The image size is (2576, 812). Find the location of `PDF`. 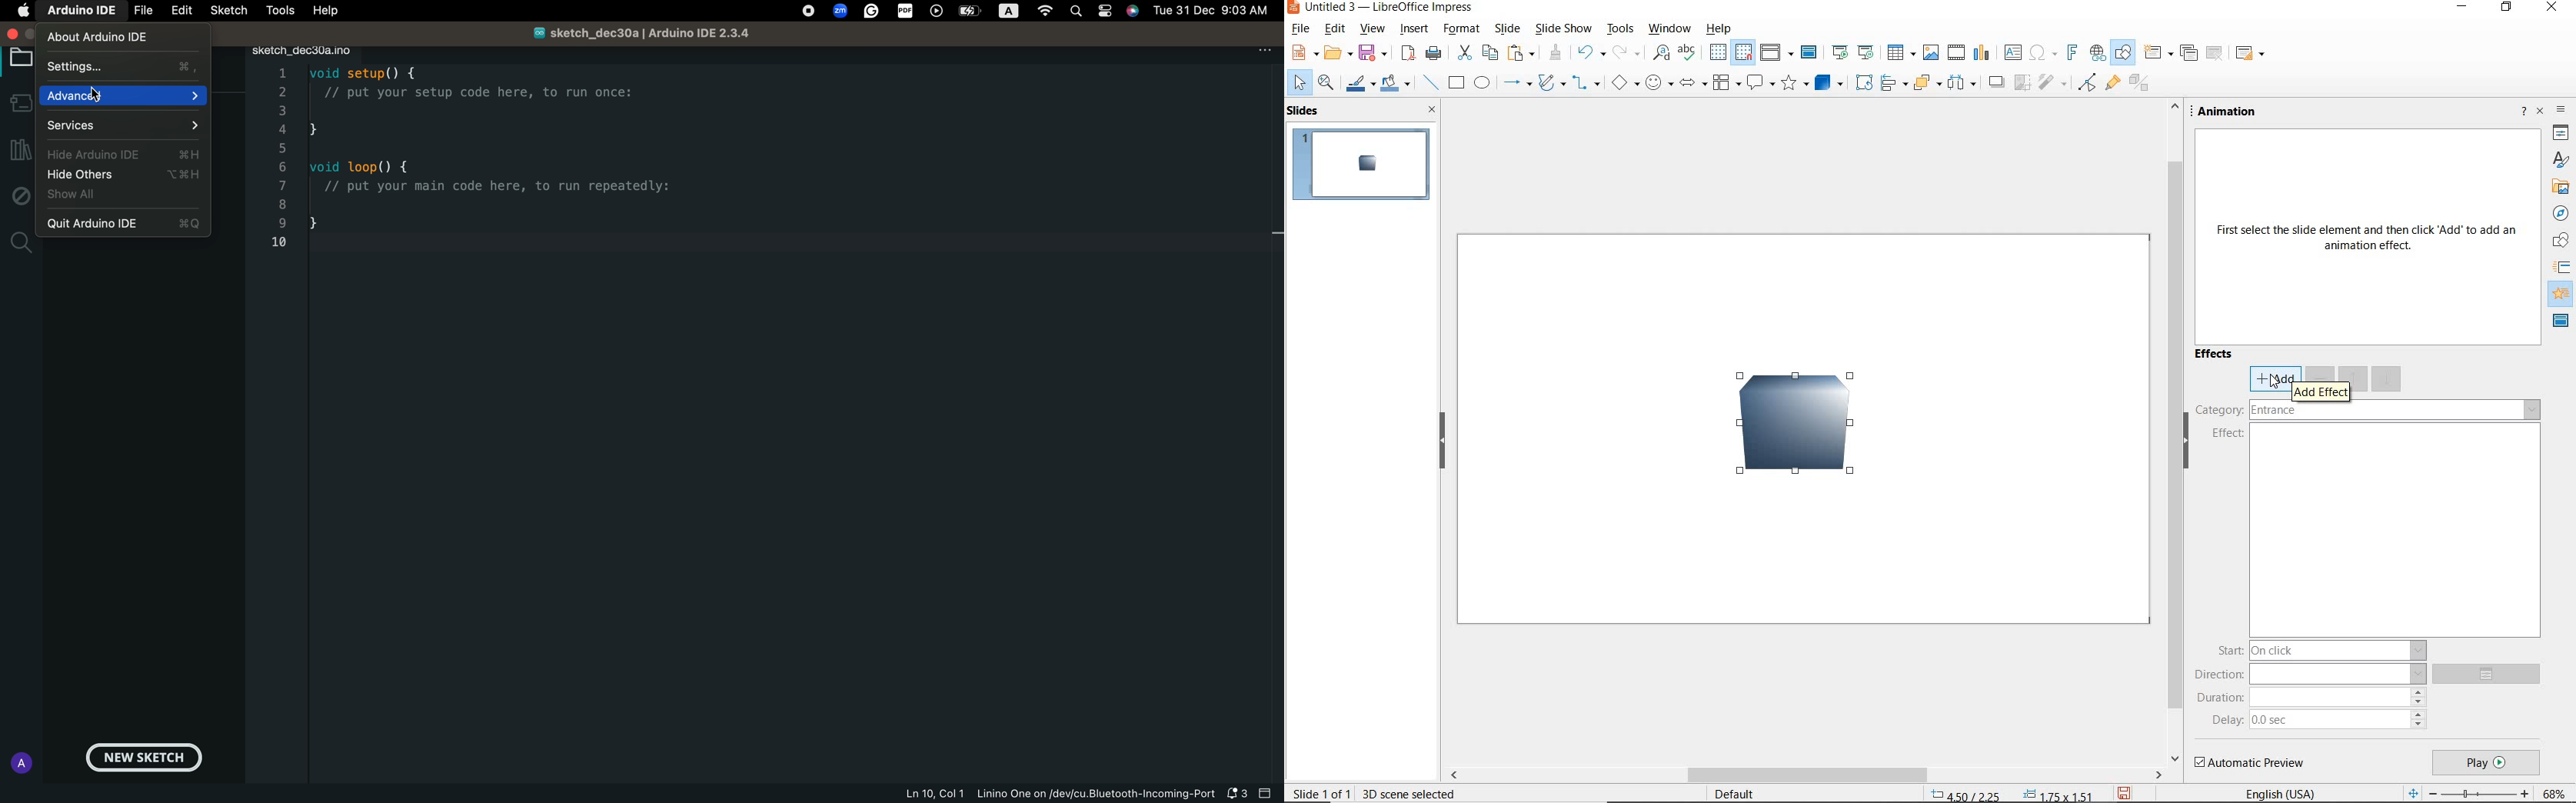

PDF is located at coordinates (906, 10).